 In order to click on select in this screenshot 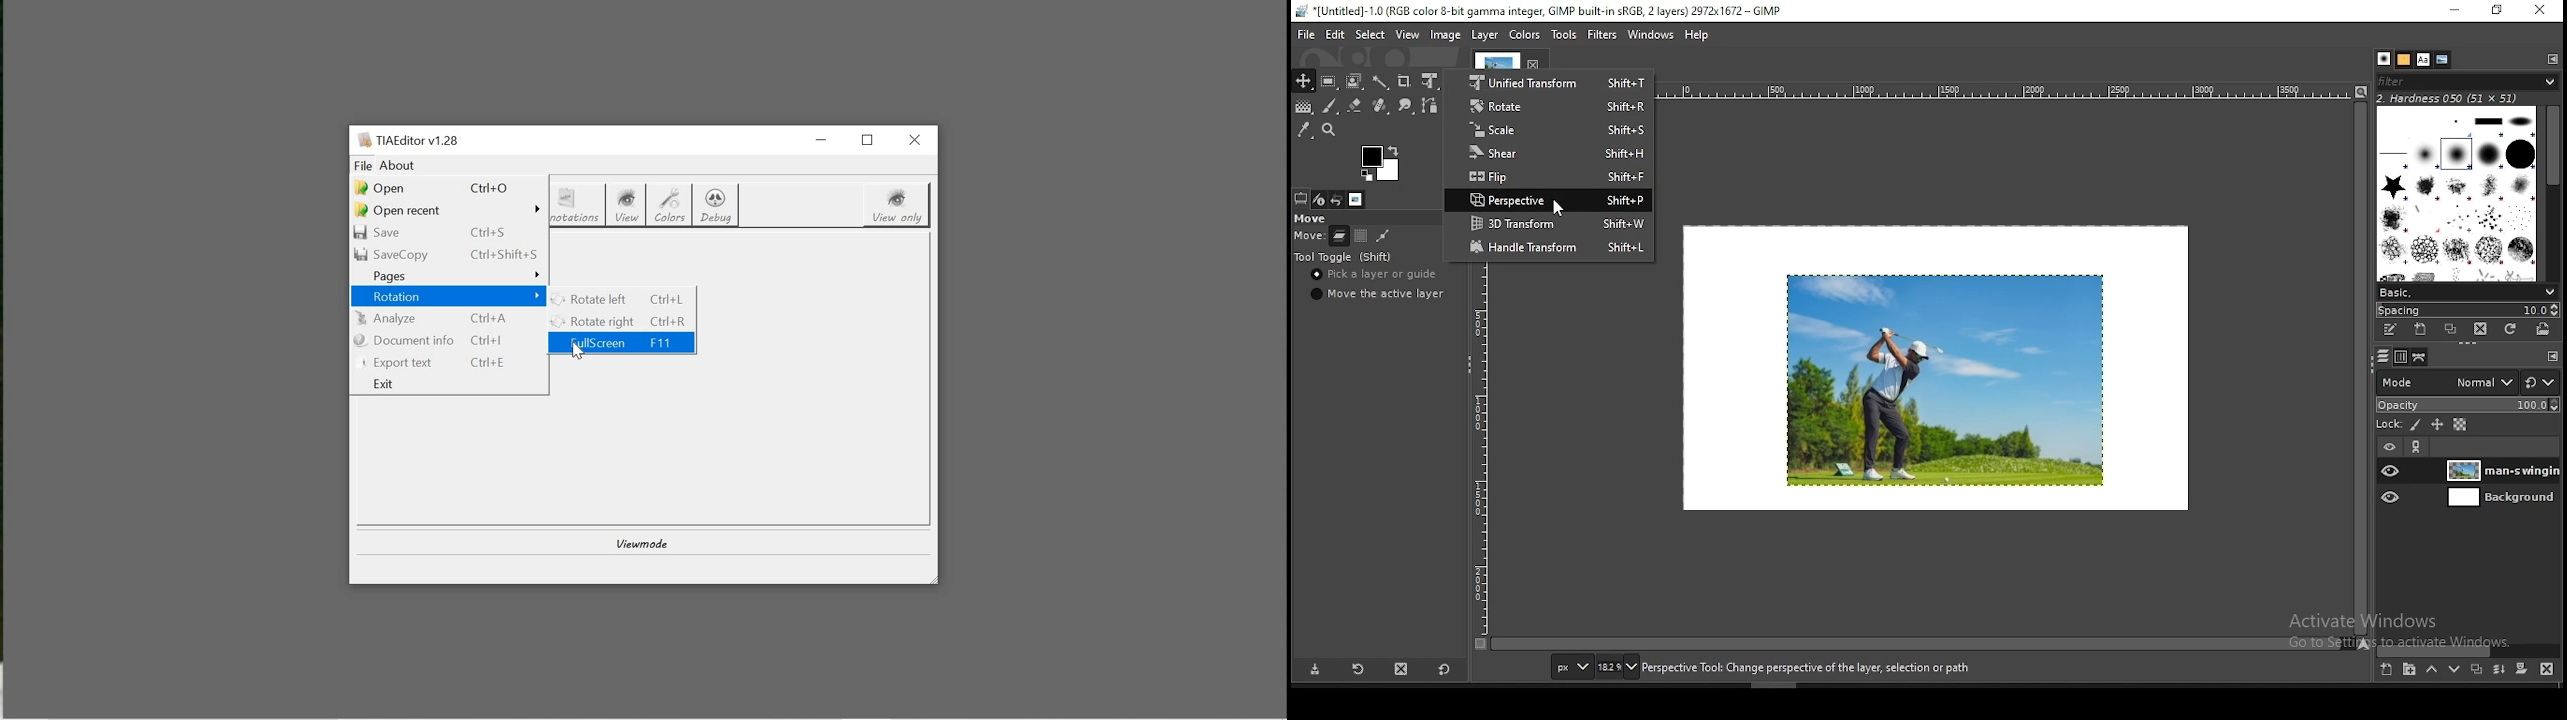, I will do `click(1369, 35)`.